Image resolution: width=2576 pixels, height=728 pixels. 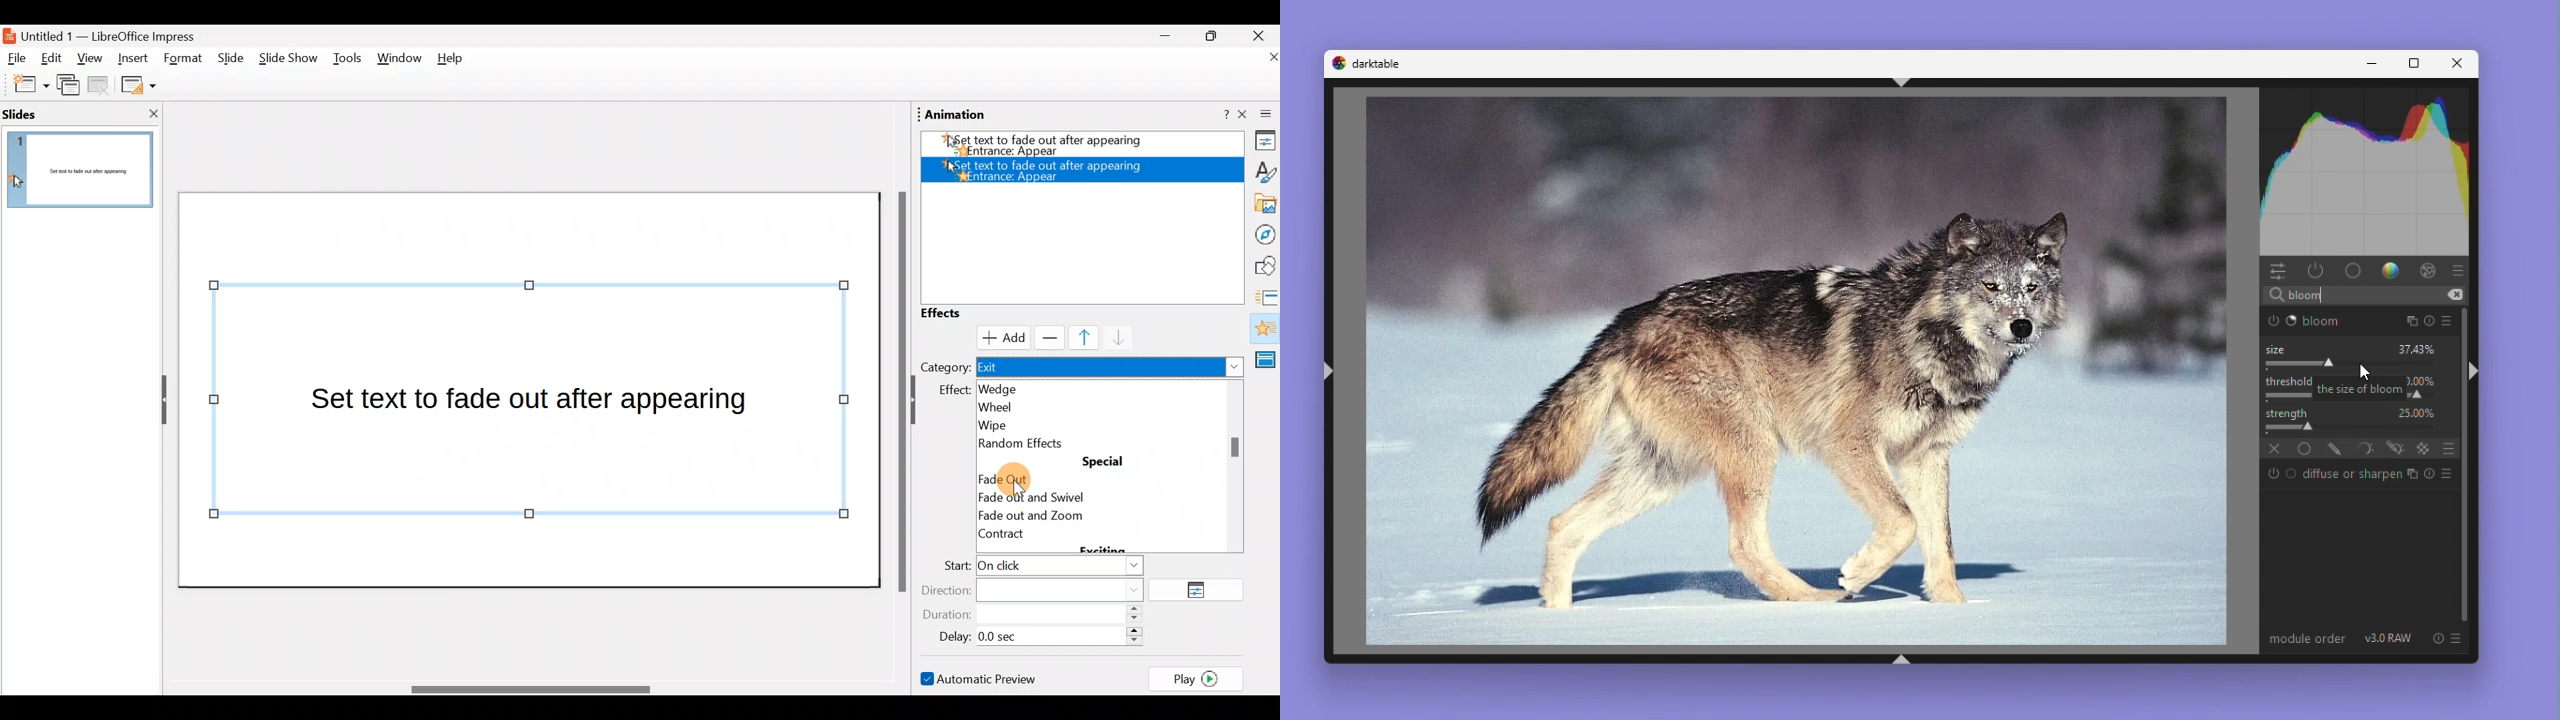 I want to click on Appear effect added, so click(x=1047, y=170).